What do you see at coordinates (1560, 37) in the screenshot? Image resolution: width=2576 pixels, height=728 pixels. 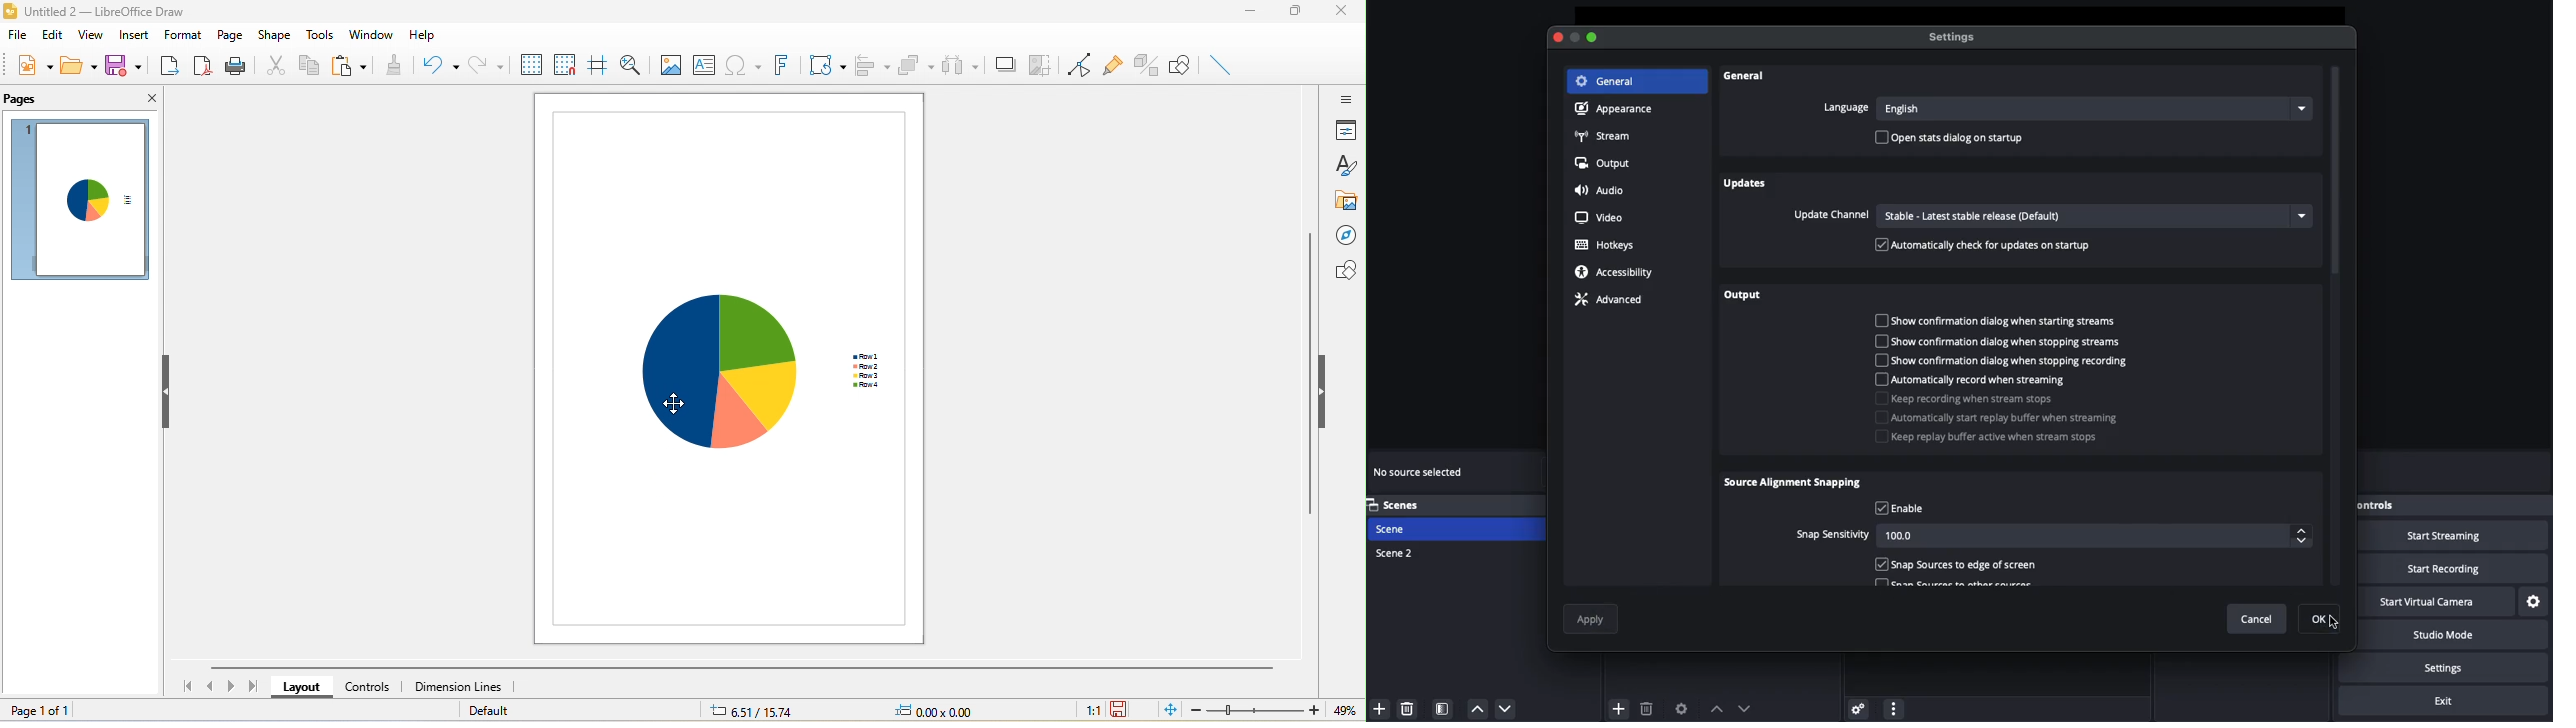 I see `Close` at bounding box center [1560, 37].